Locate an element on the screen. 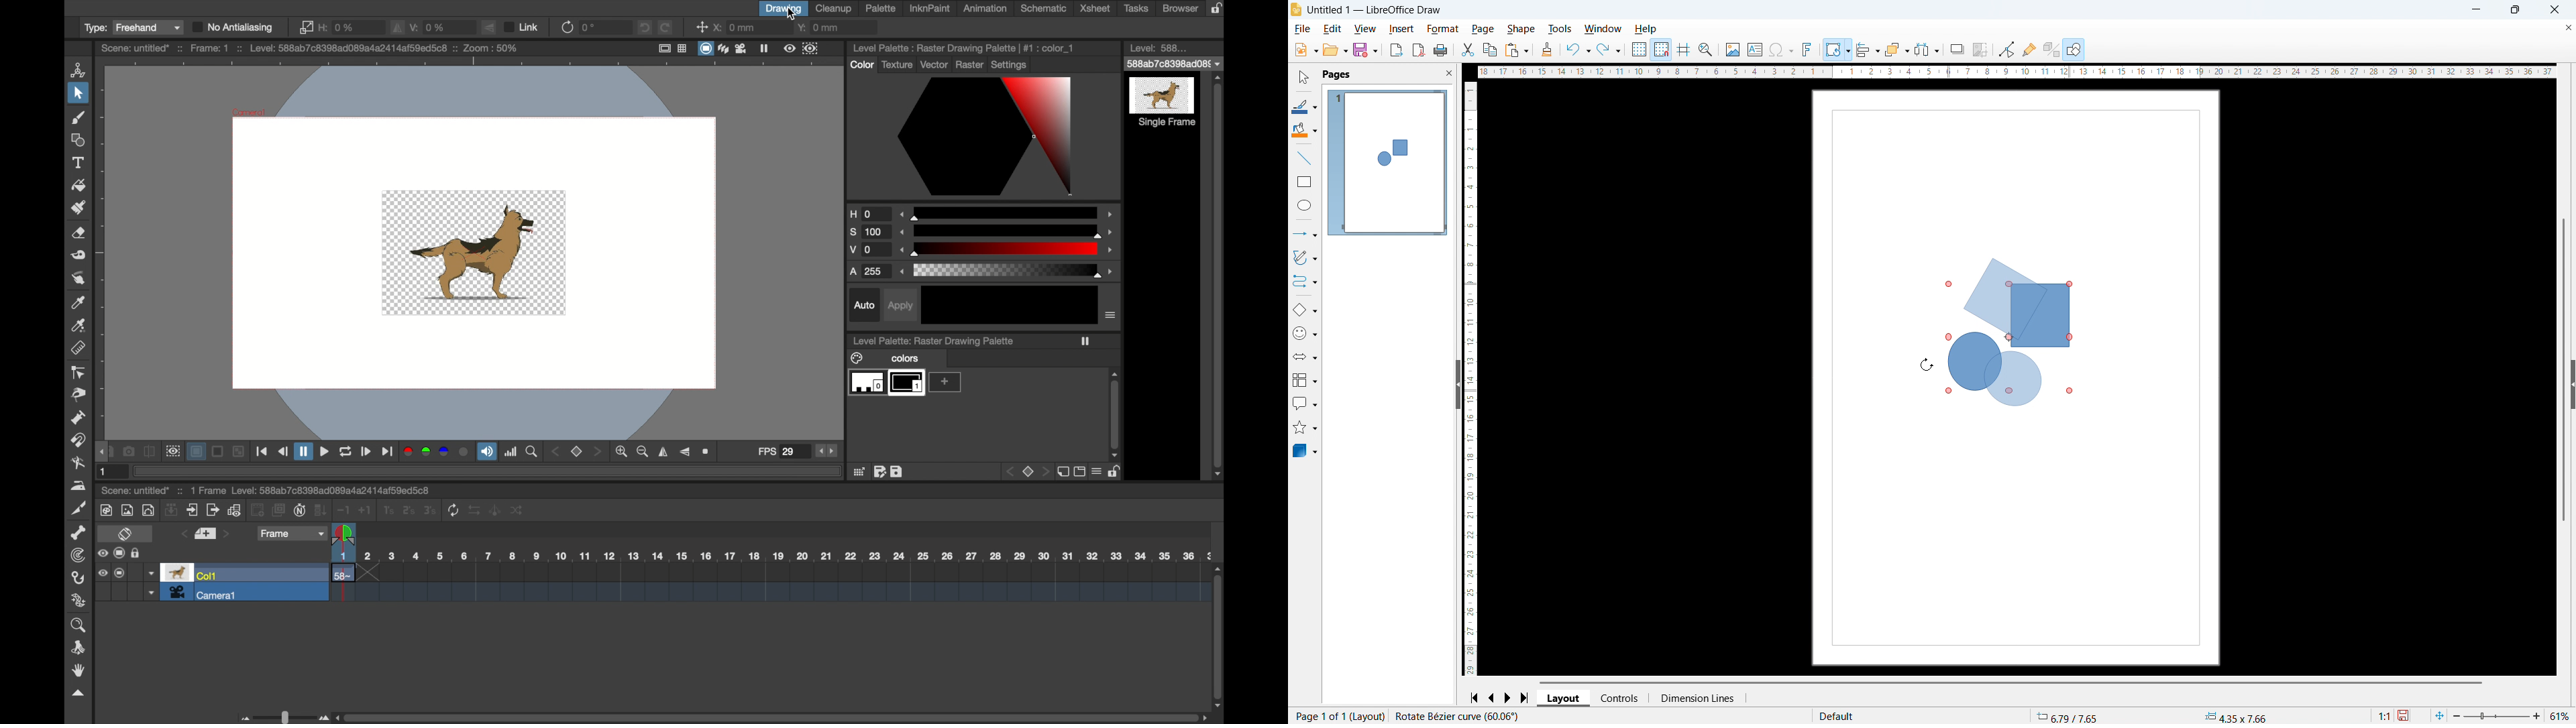 The image size is (2576, 728). file  is located at coordinates (1303, 29).